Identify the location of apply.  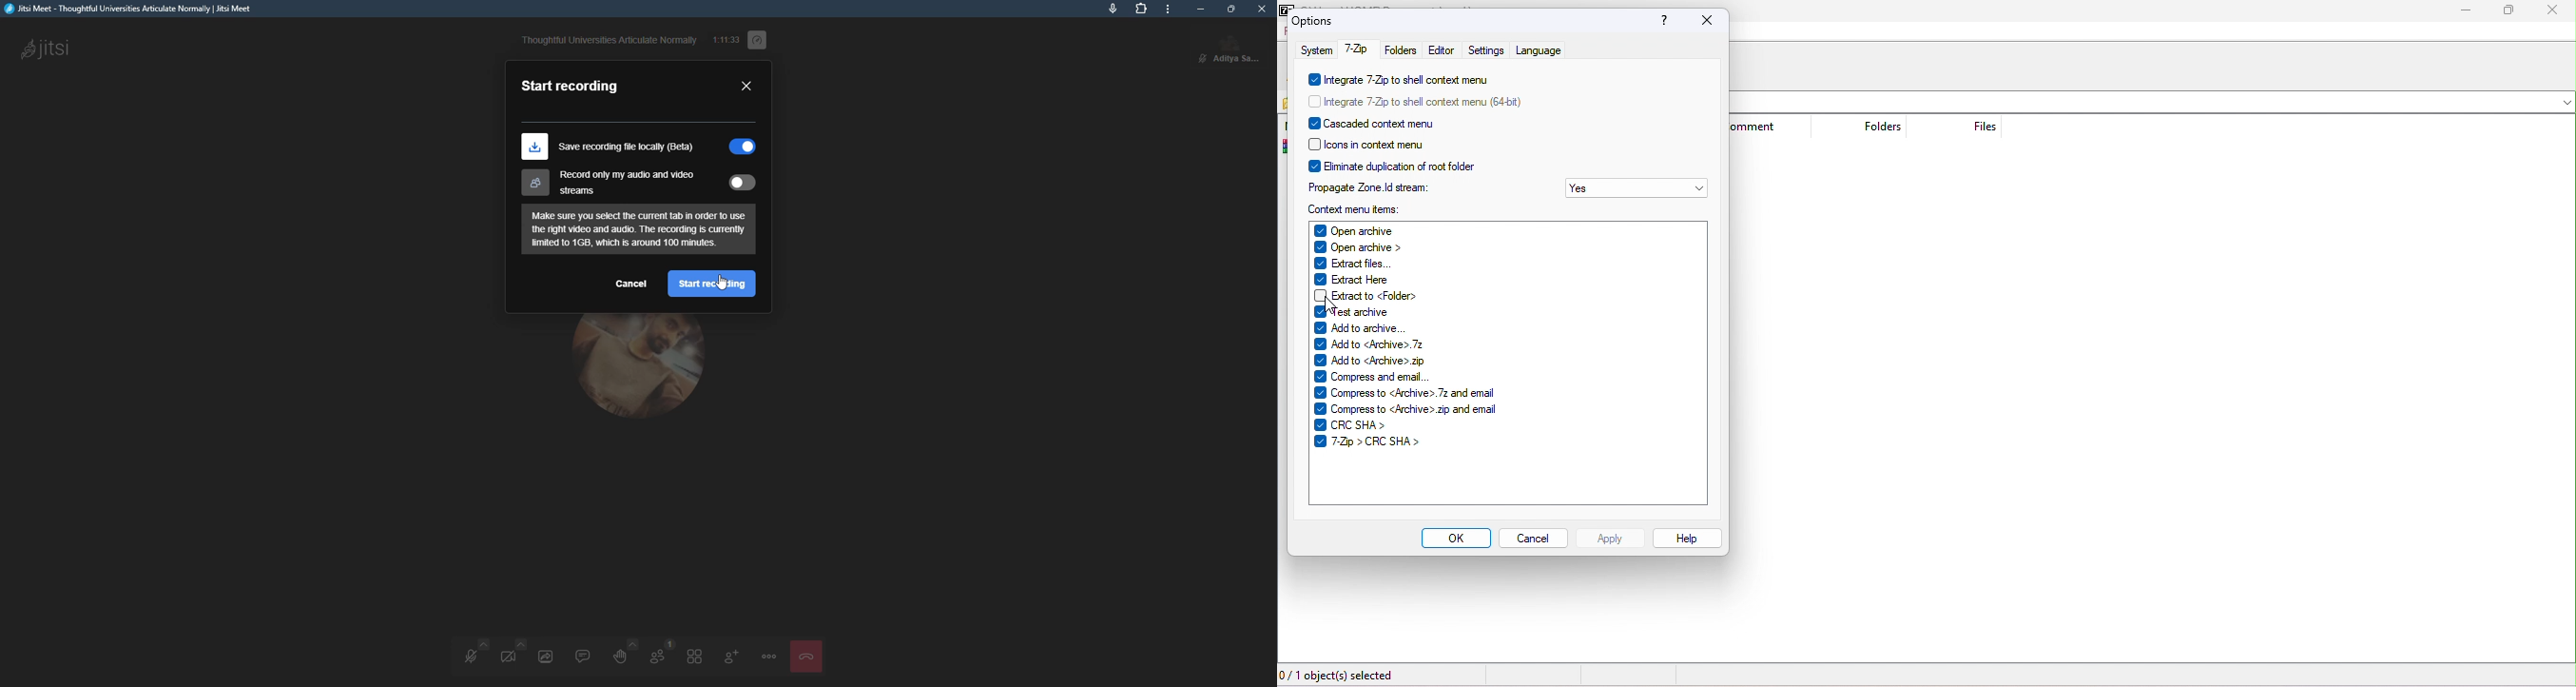
(1611, 539).